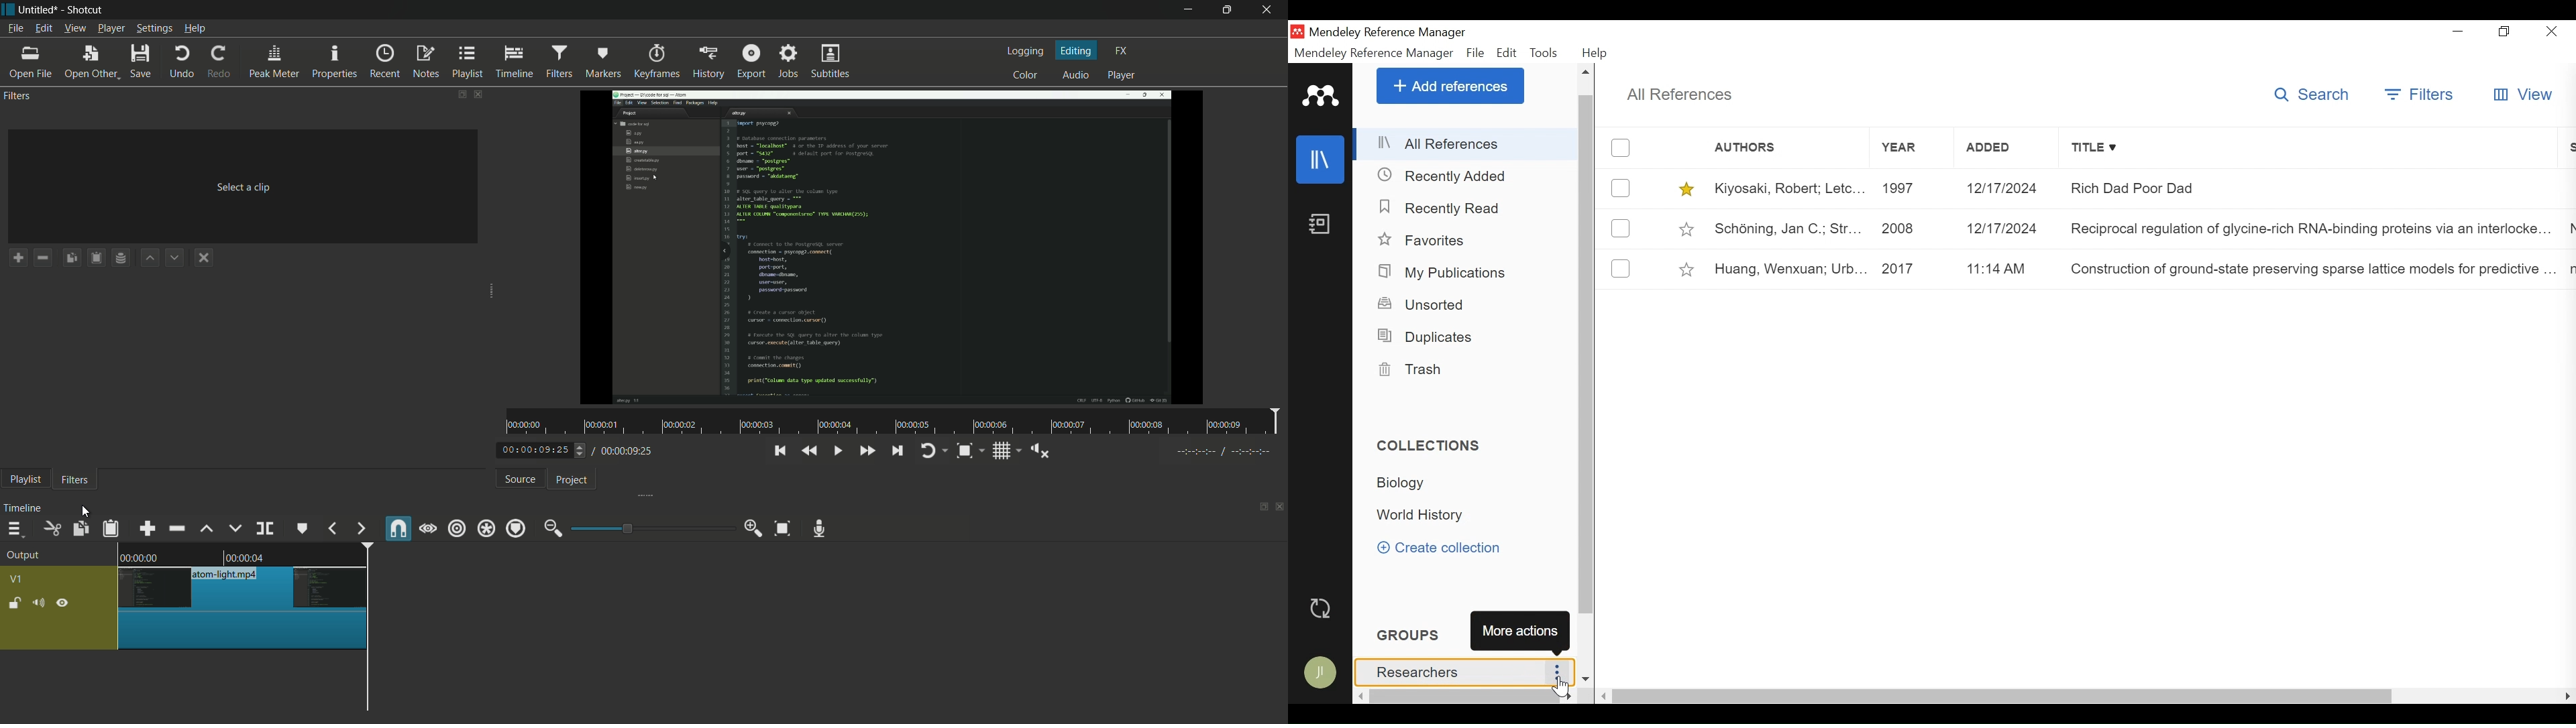 The width and height of the screenshot is (2576, 728). What do you see at coordinates (651, 528) in the screenshot?
I see `adjustment bar` at bounding box center [651, 528].